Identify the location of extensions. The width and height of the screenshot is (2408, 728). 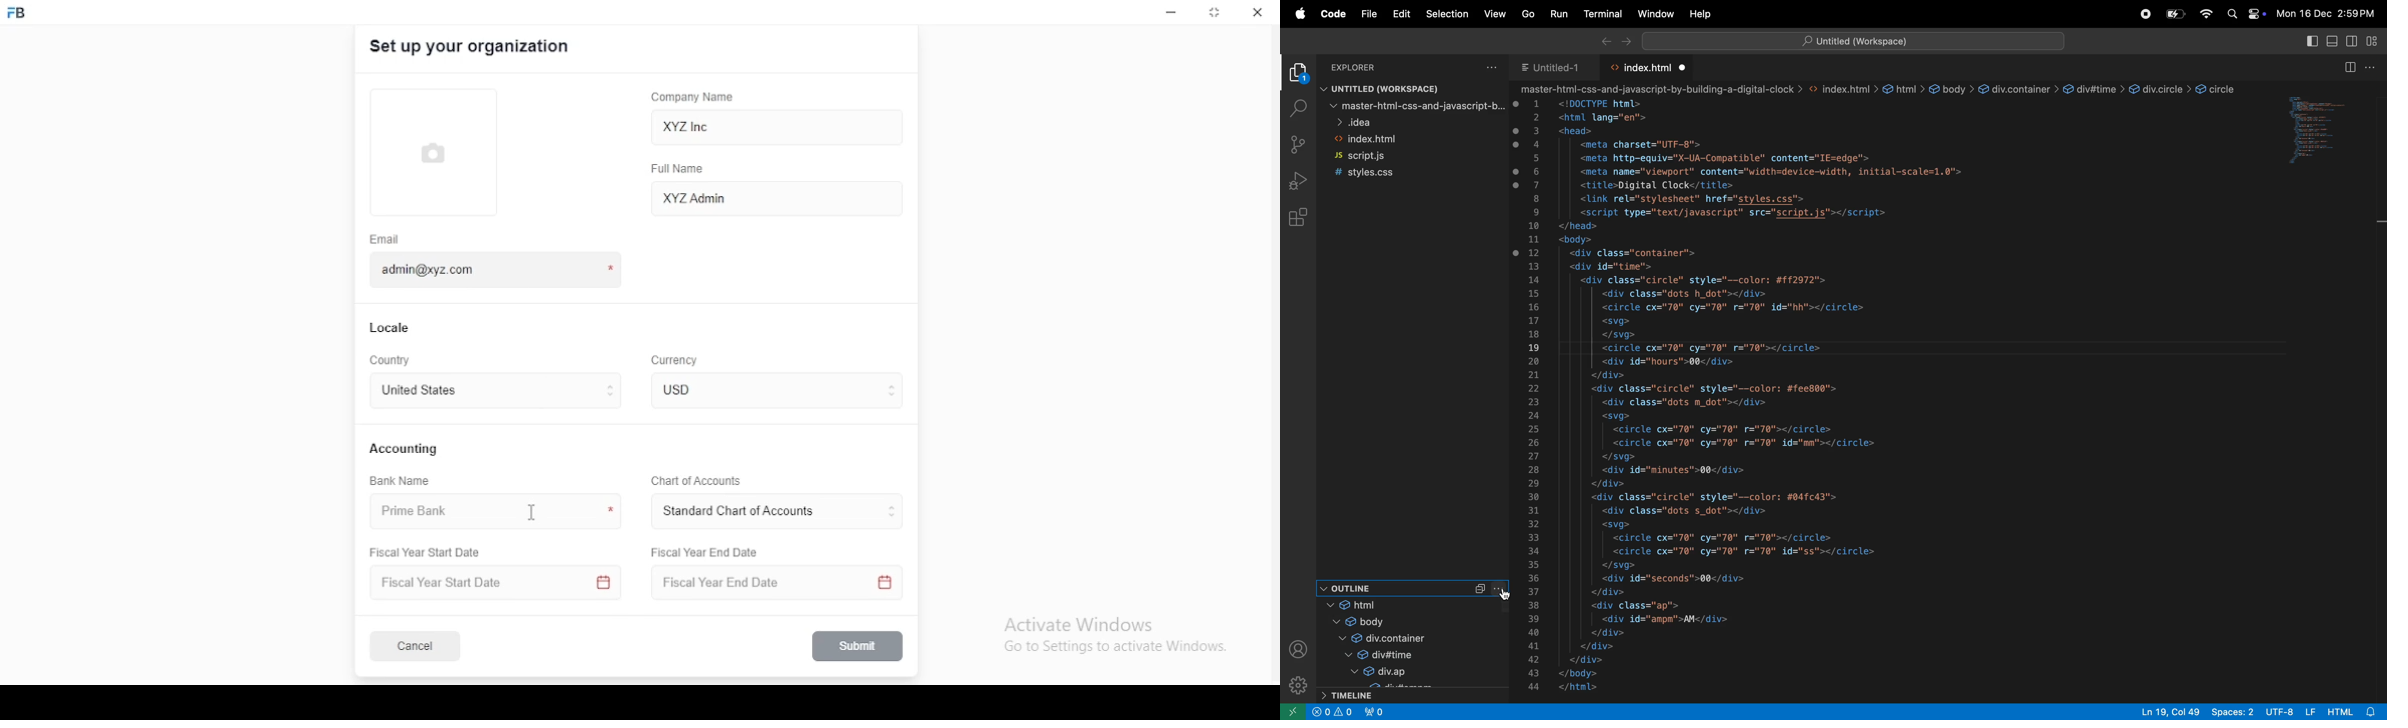
(1296, 217).